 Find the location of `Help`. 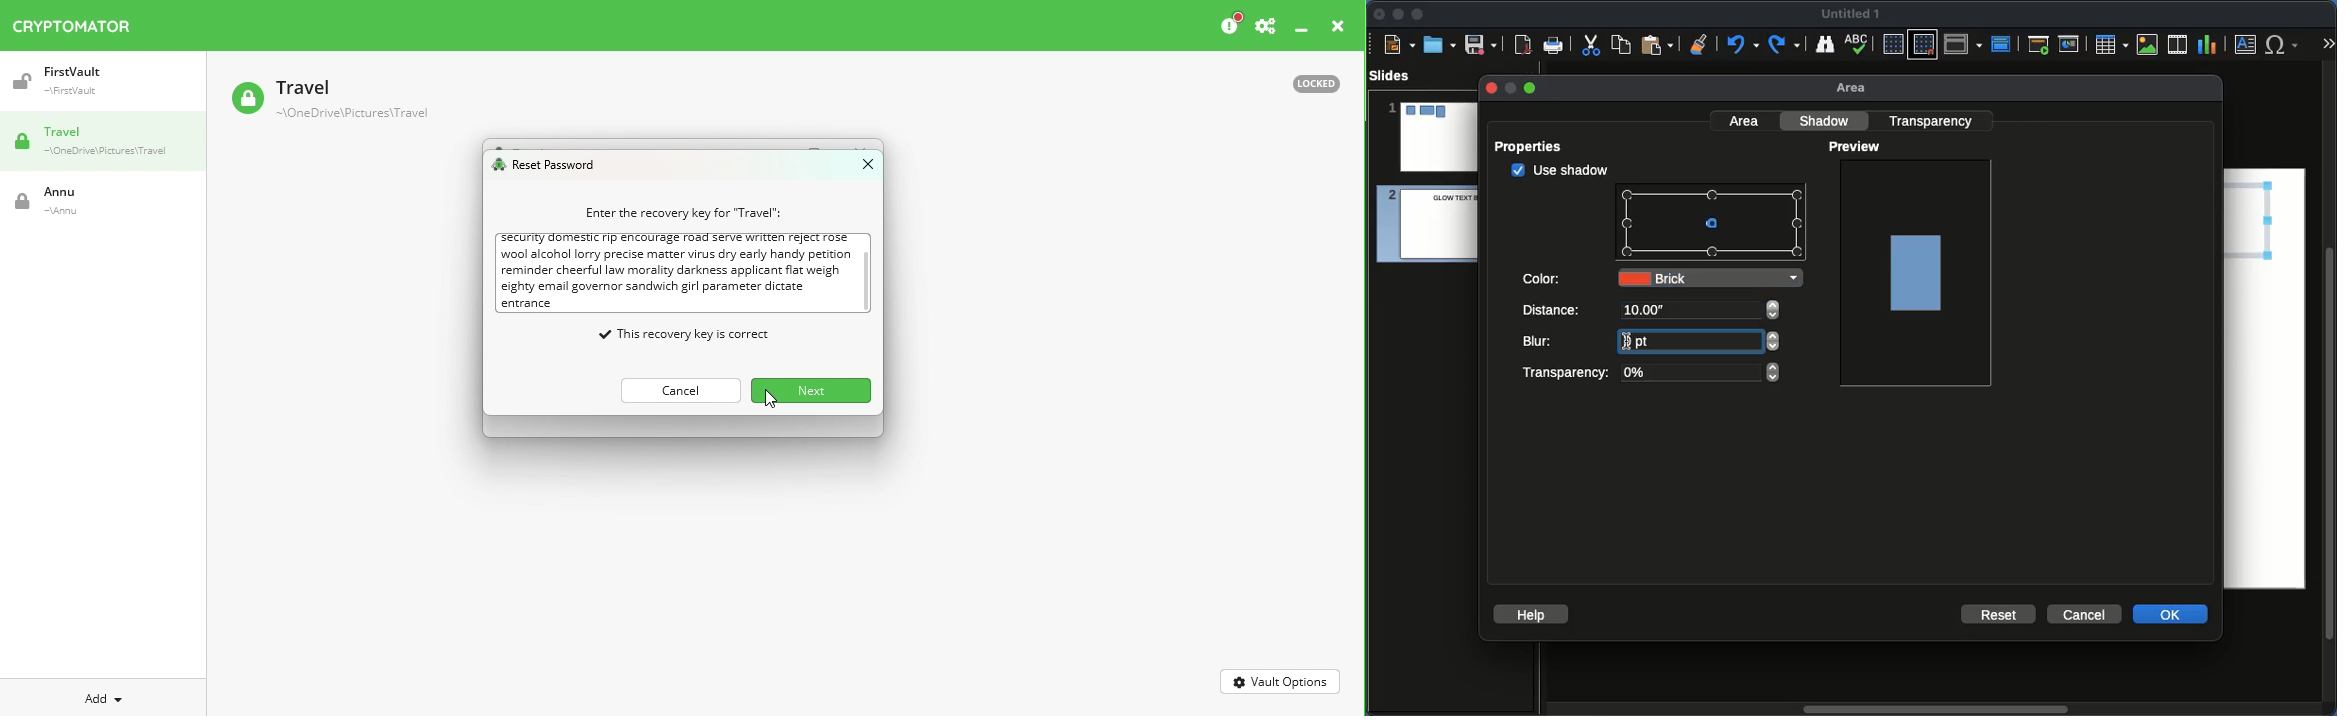

Help is located at coordinates (1531, 613).